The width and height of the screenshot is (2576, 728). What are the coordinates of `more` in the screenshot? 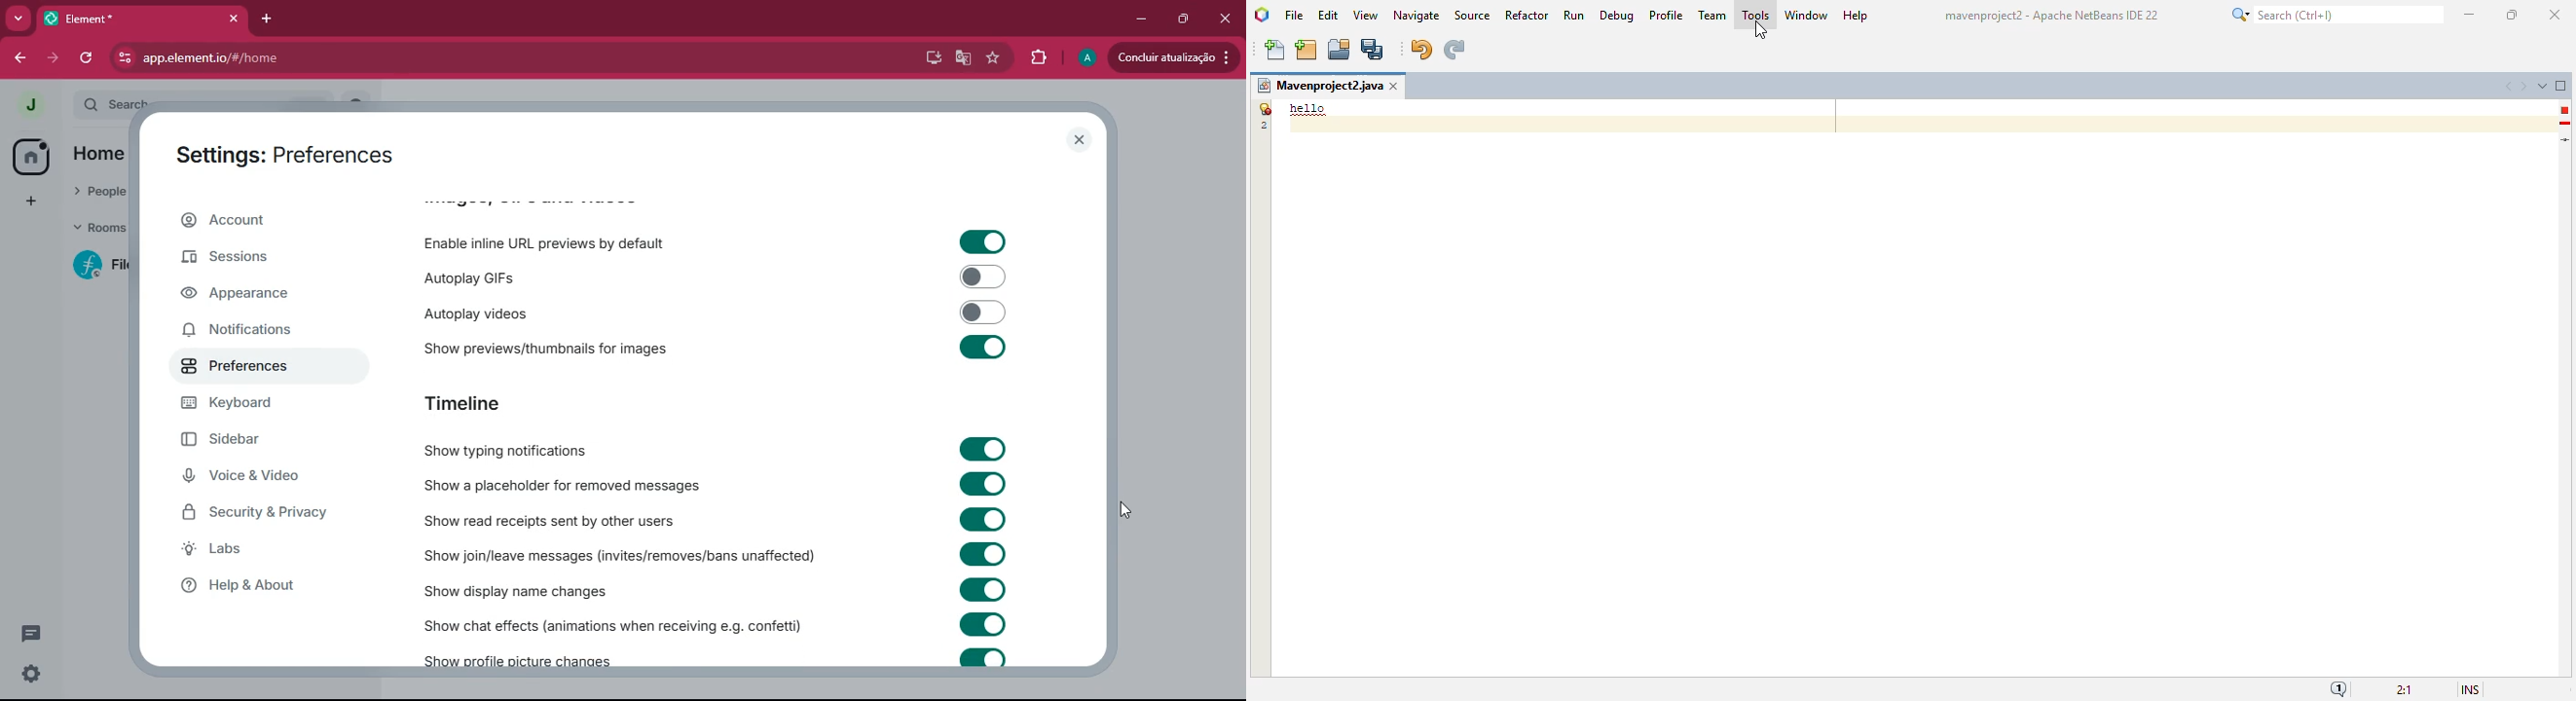 It's located at (18, 19).